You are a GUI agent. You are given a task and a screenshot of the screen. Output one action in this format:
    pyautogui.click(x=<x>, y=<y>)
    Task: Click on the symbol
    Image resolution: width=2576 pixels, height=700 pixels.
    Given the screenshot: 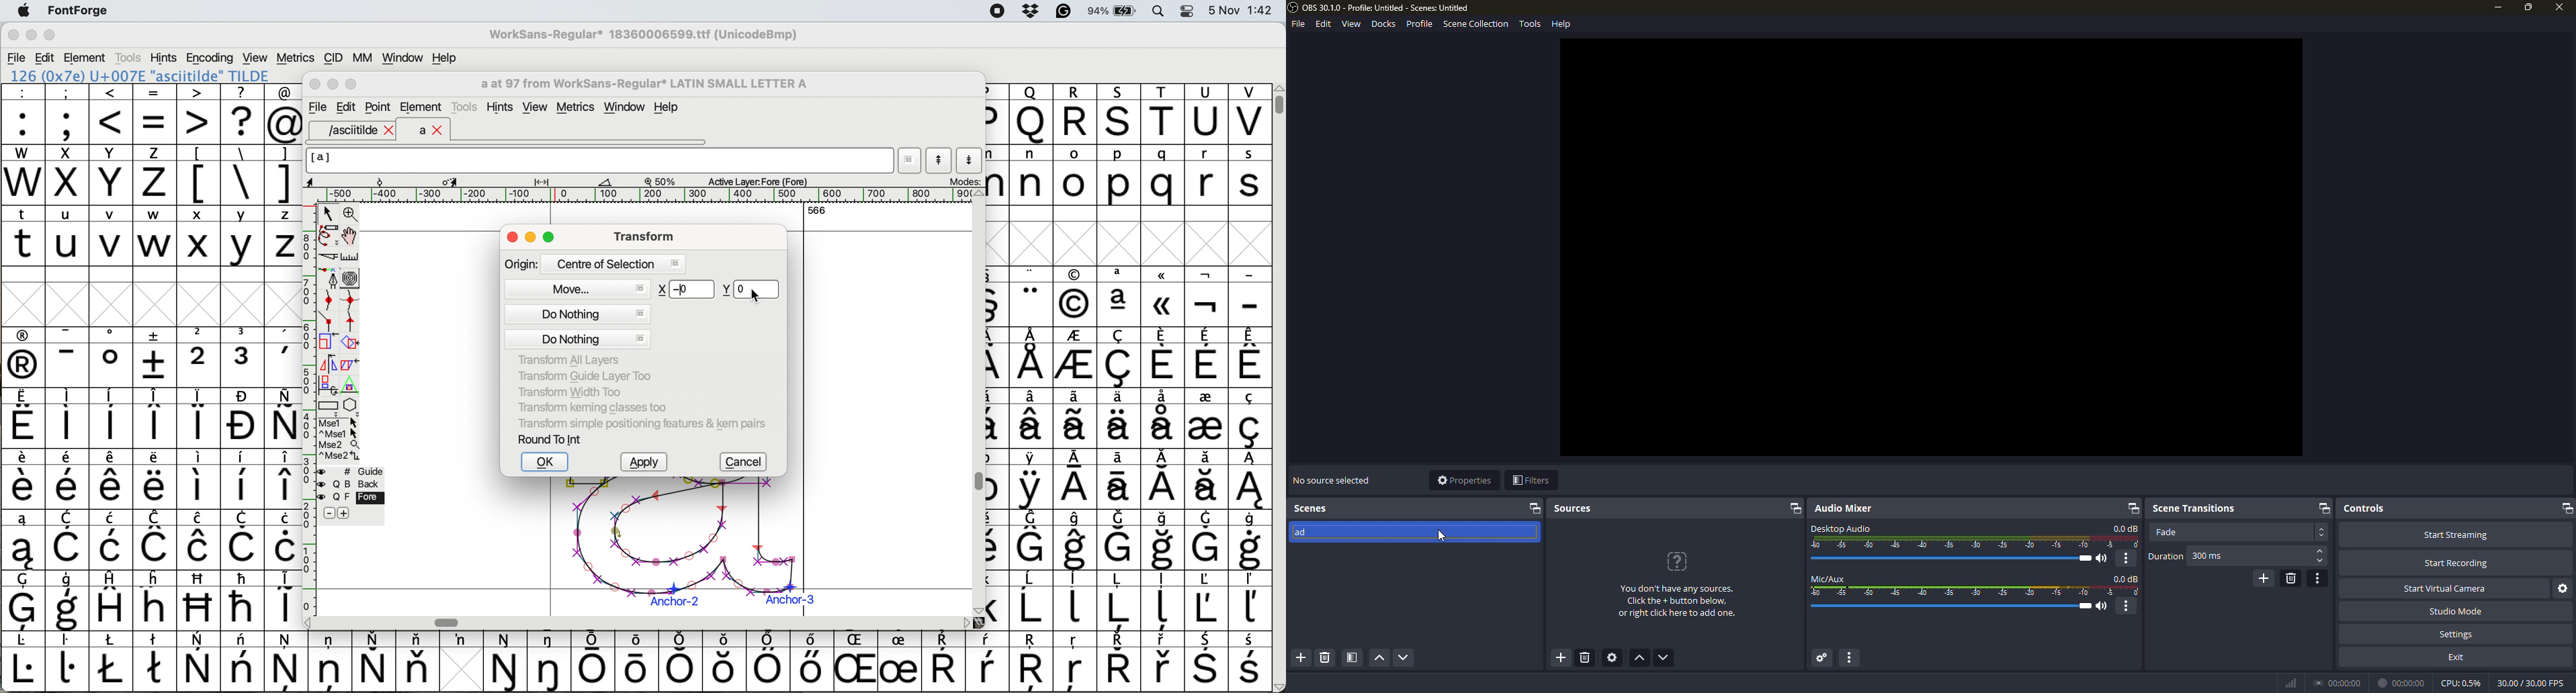 What is the action you would take?
    pyautogui.click(x=683, y=661)
    